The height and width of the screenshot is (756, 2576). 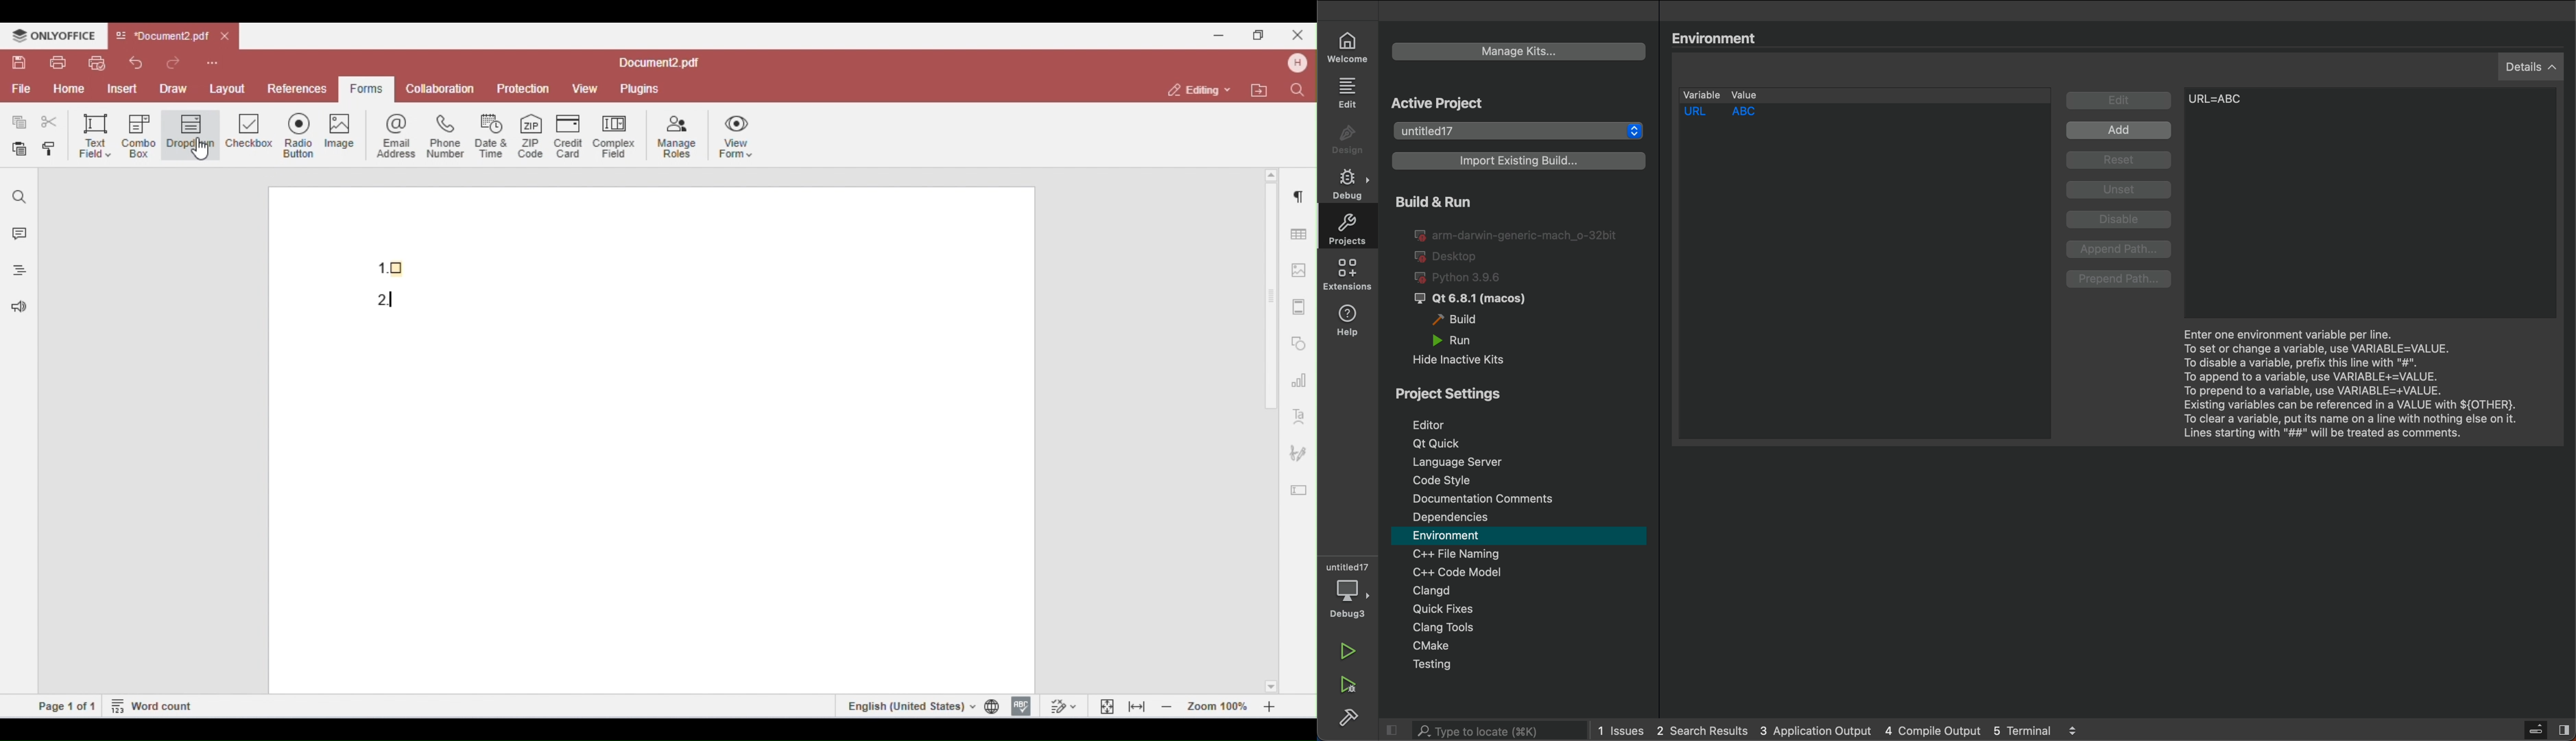 What do you see at coordinates (1352, 686) in the screenshot?
I see `run and debug` at bounding box center [1352, 686].